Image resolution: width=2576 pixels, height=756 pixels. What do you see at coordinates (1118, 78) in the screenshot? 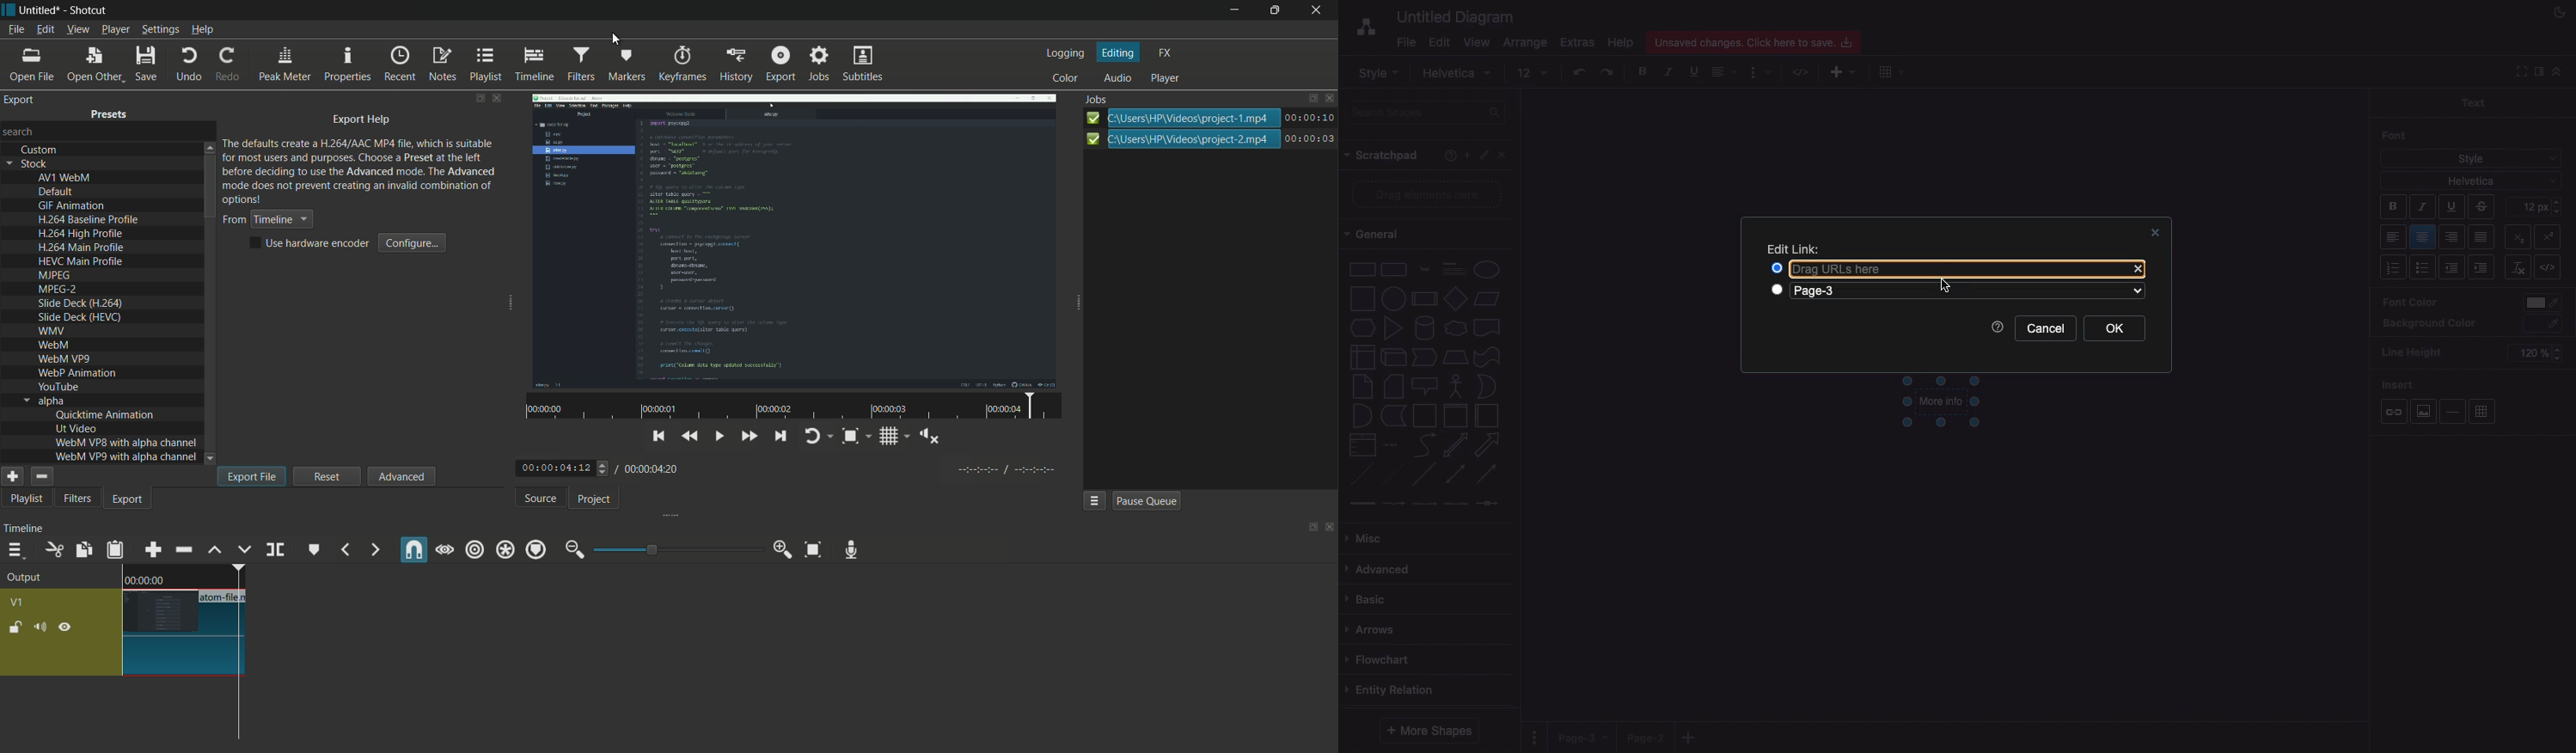
I see `audio` at bounding box center [1118, 78].